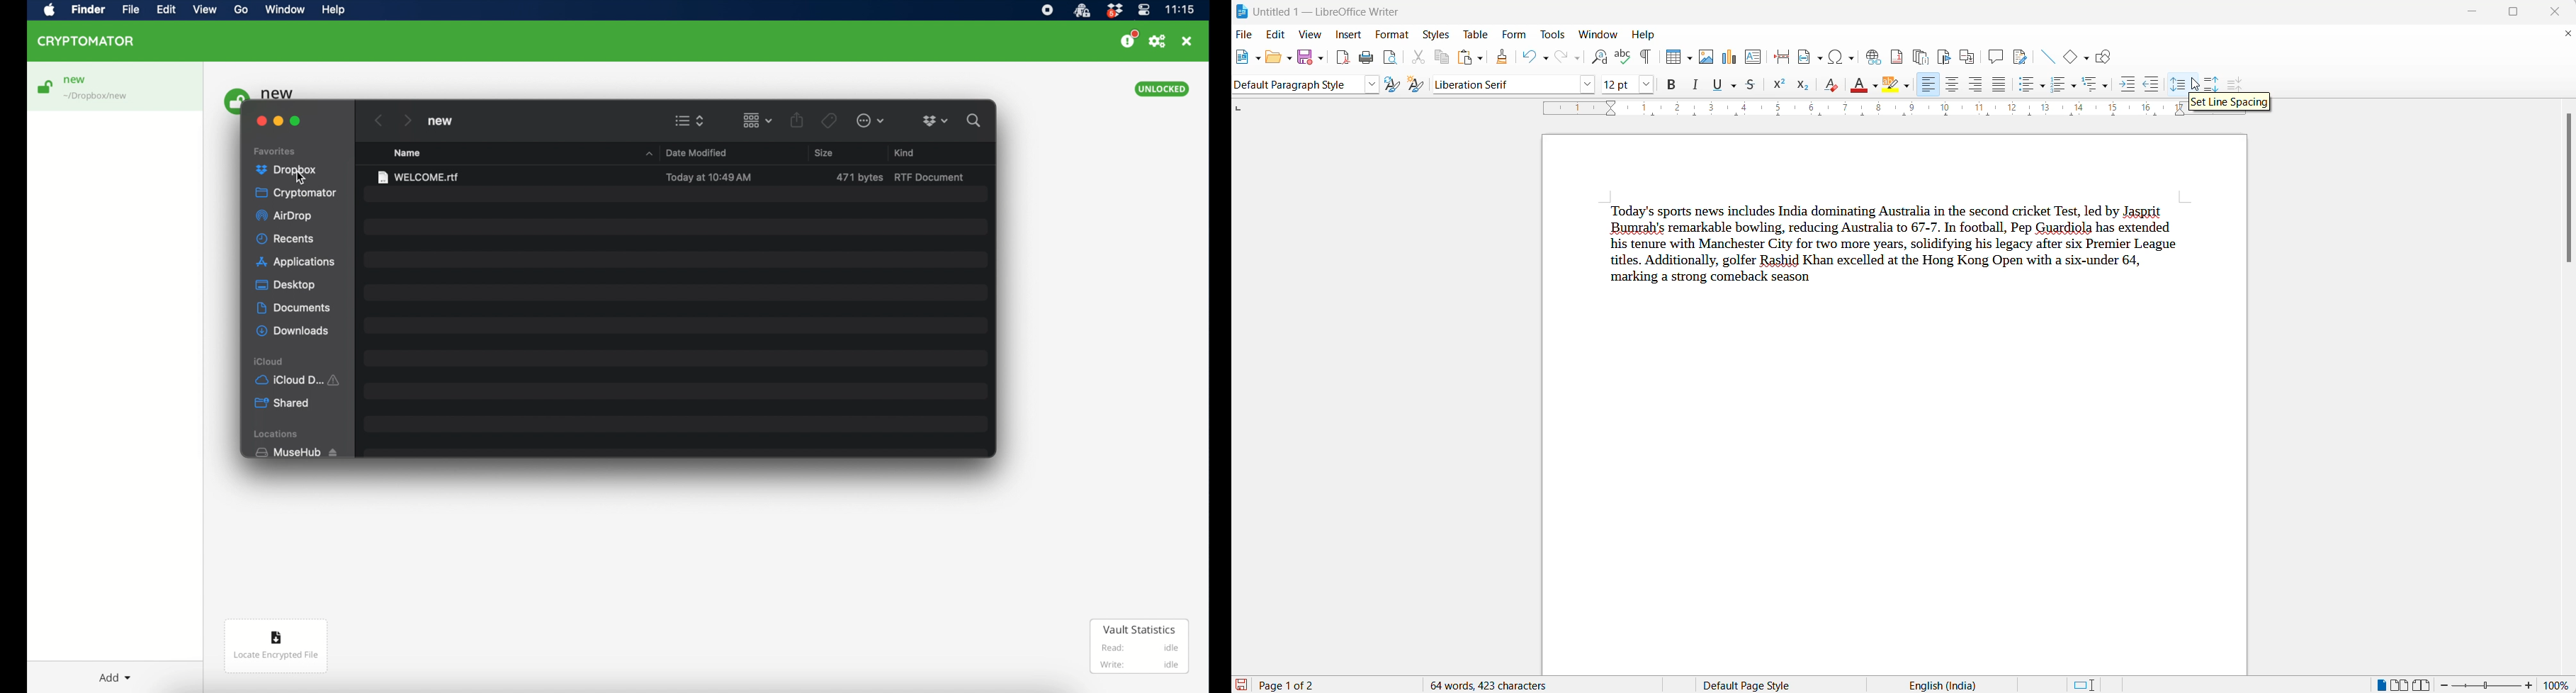  What do you see at coordinates (1870, 55) in the screenshot?
I see `insert hyperlink` at bounding box center [1870, 55].